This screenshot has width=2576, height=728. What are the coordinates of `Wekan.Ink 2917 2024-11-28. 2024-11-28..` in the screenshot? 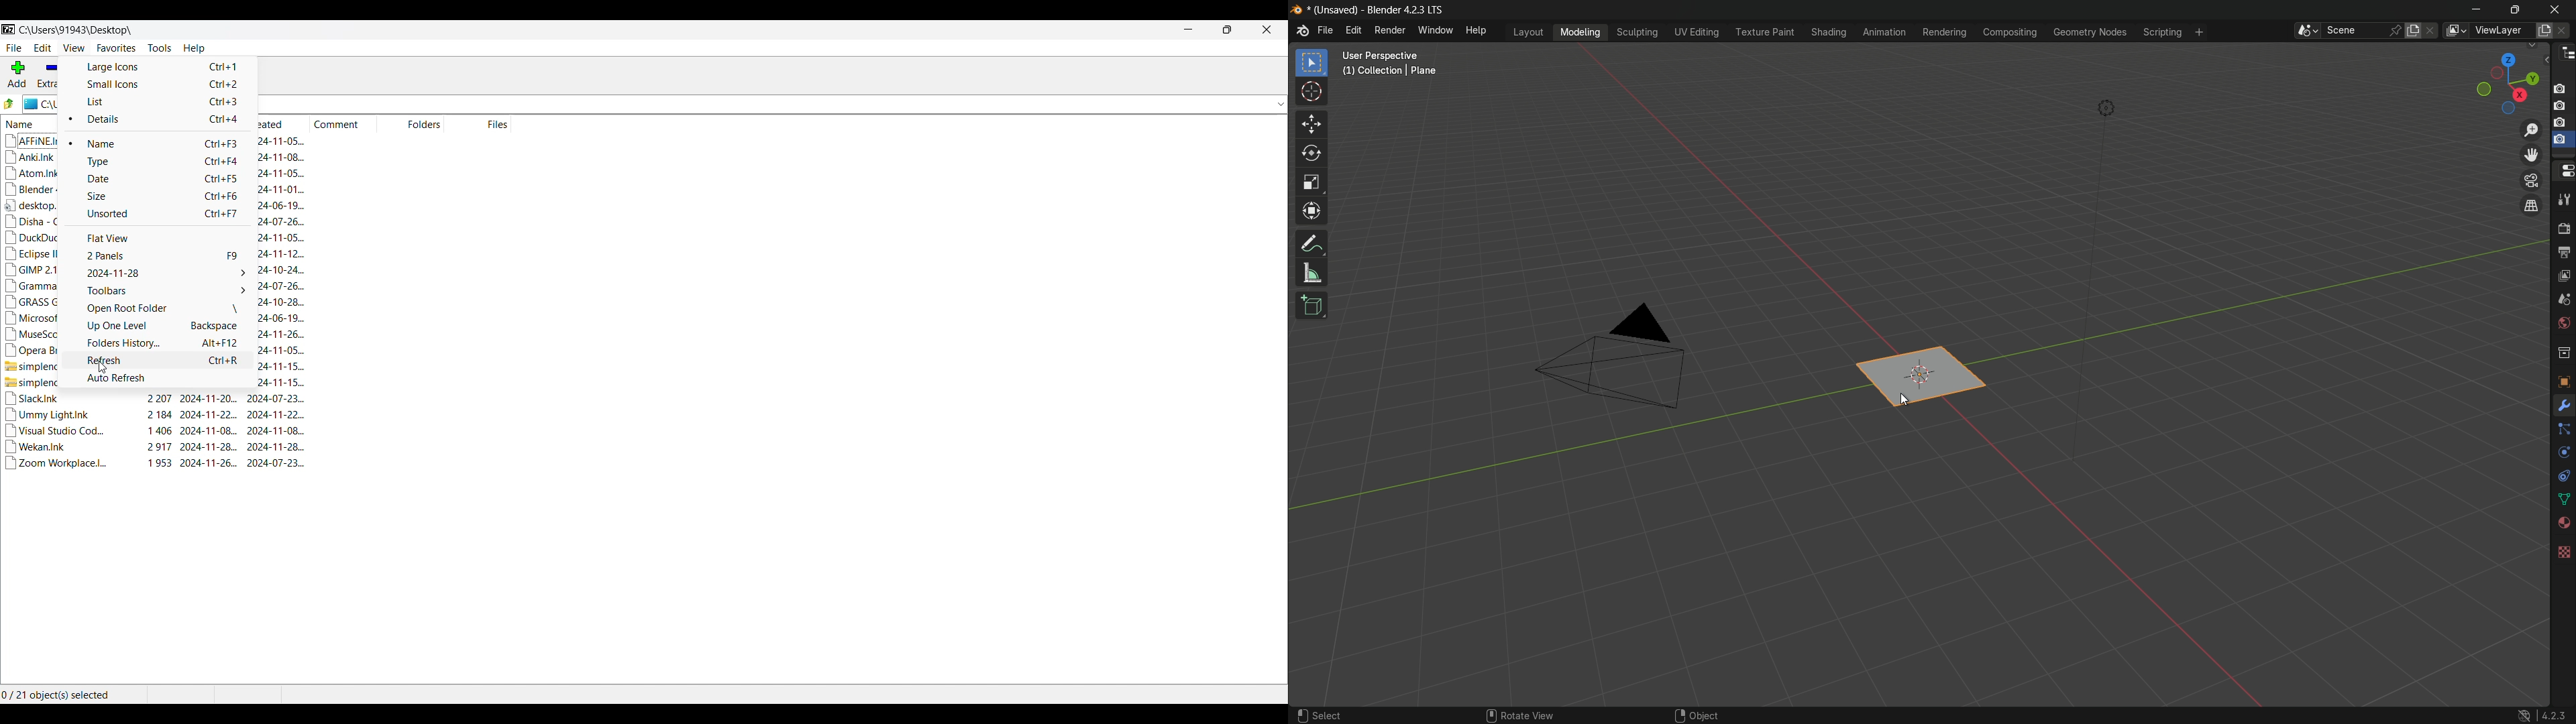 It's located at (160, 447).